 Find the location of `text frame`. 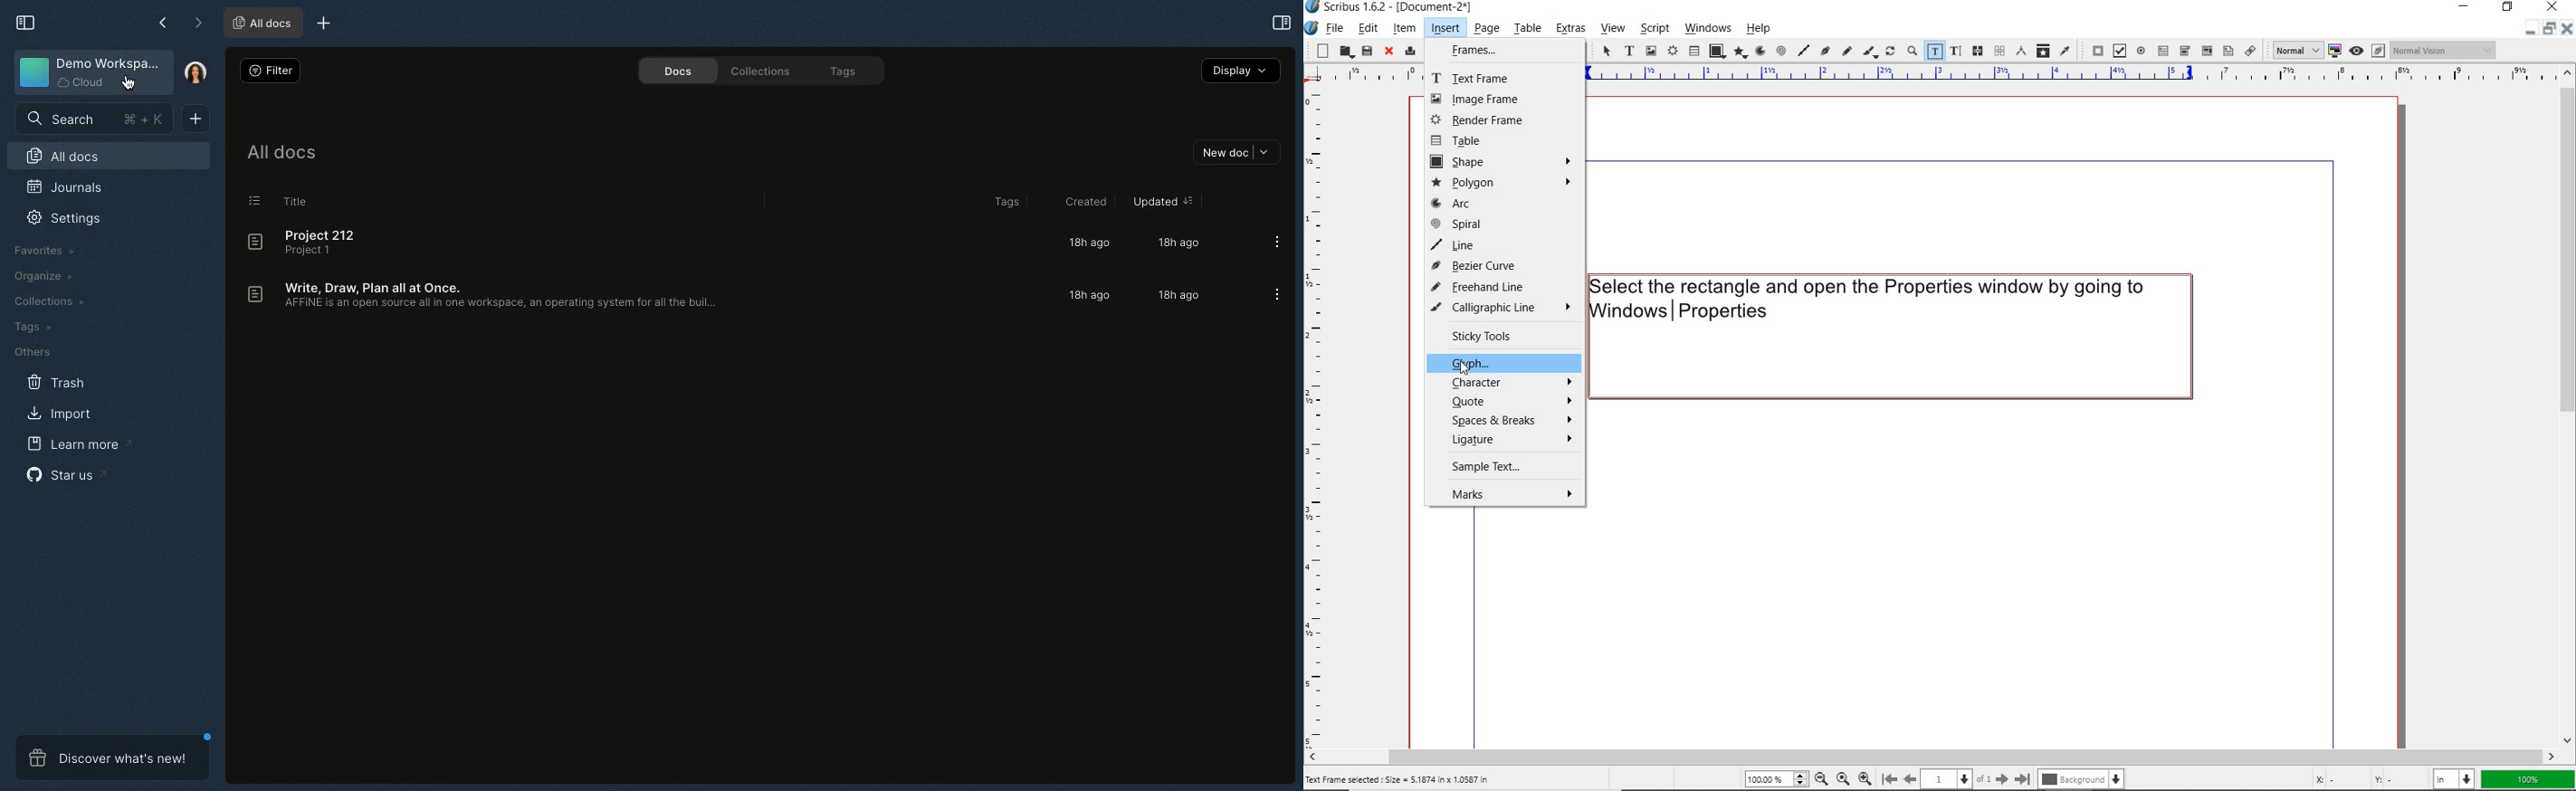

text frame is located at coordinates (1481, 77).